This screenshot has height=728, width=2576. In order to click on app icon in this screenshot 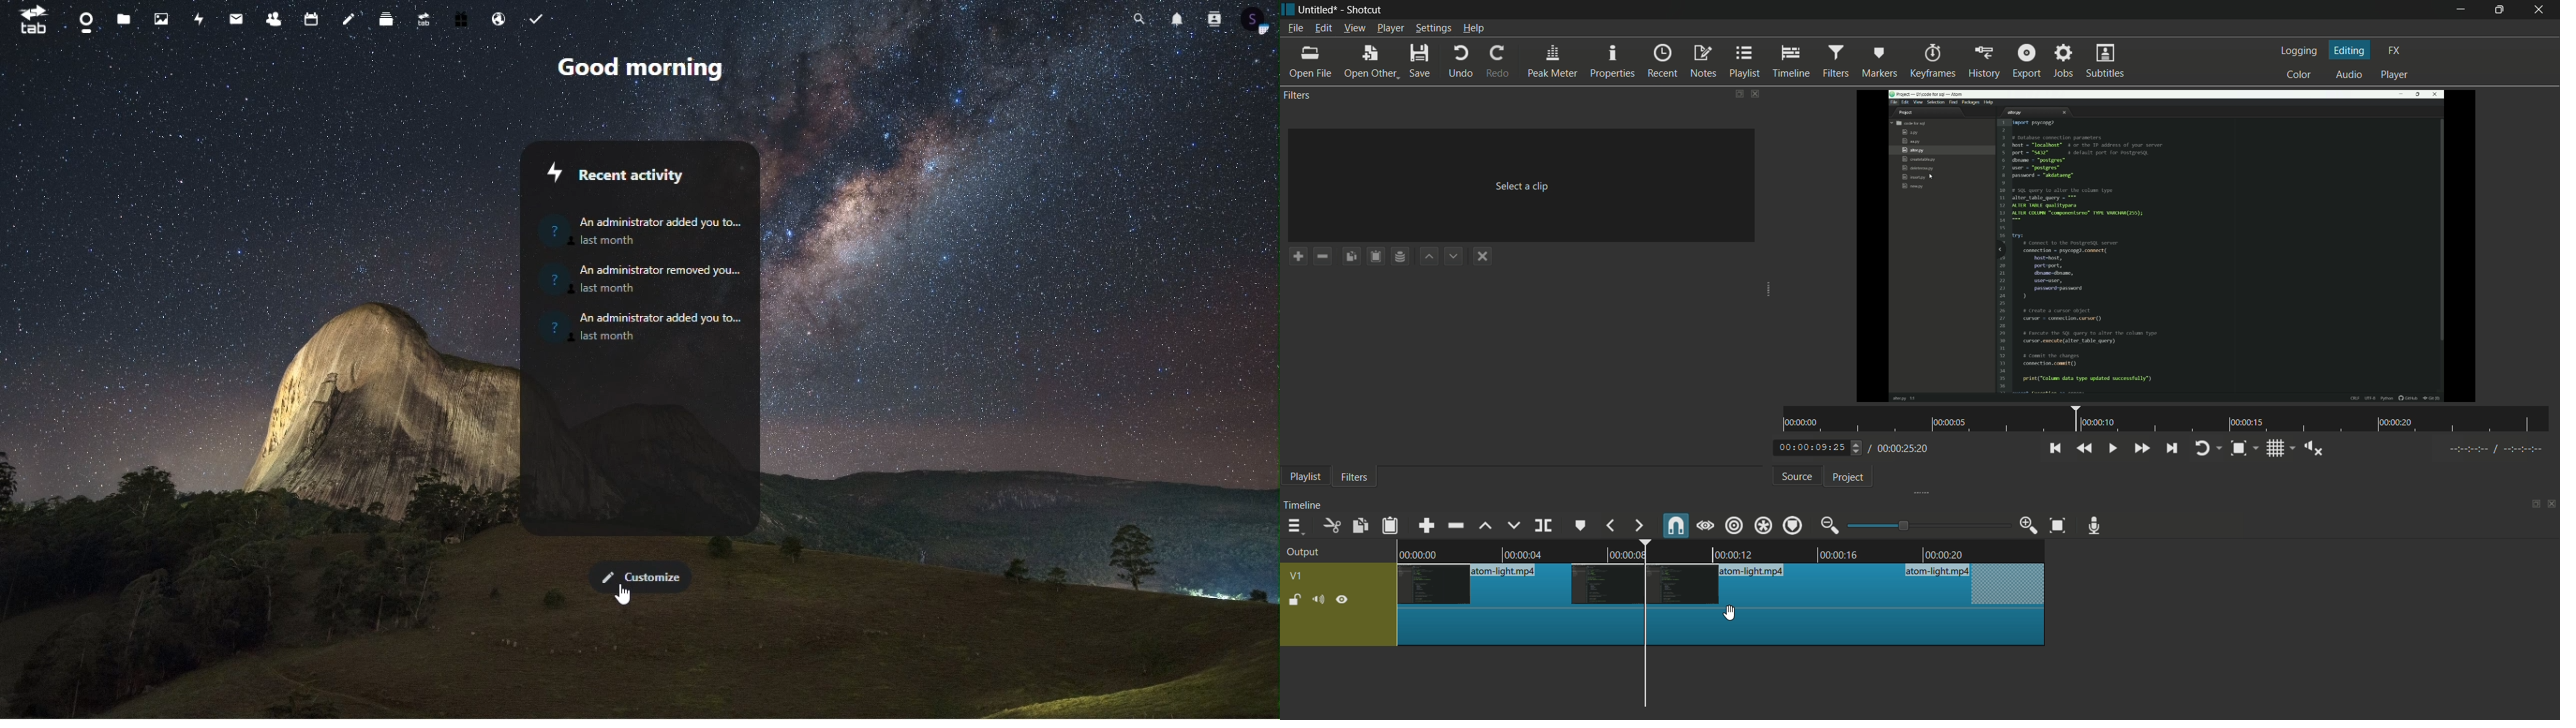, I will do `click(1288, 10)`.